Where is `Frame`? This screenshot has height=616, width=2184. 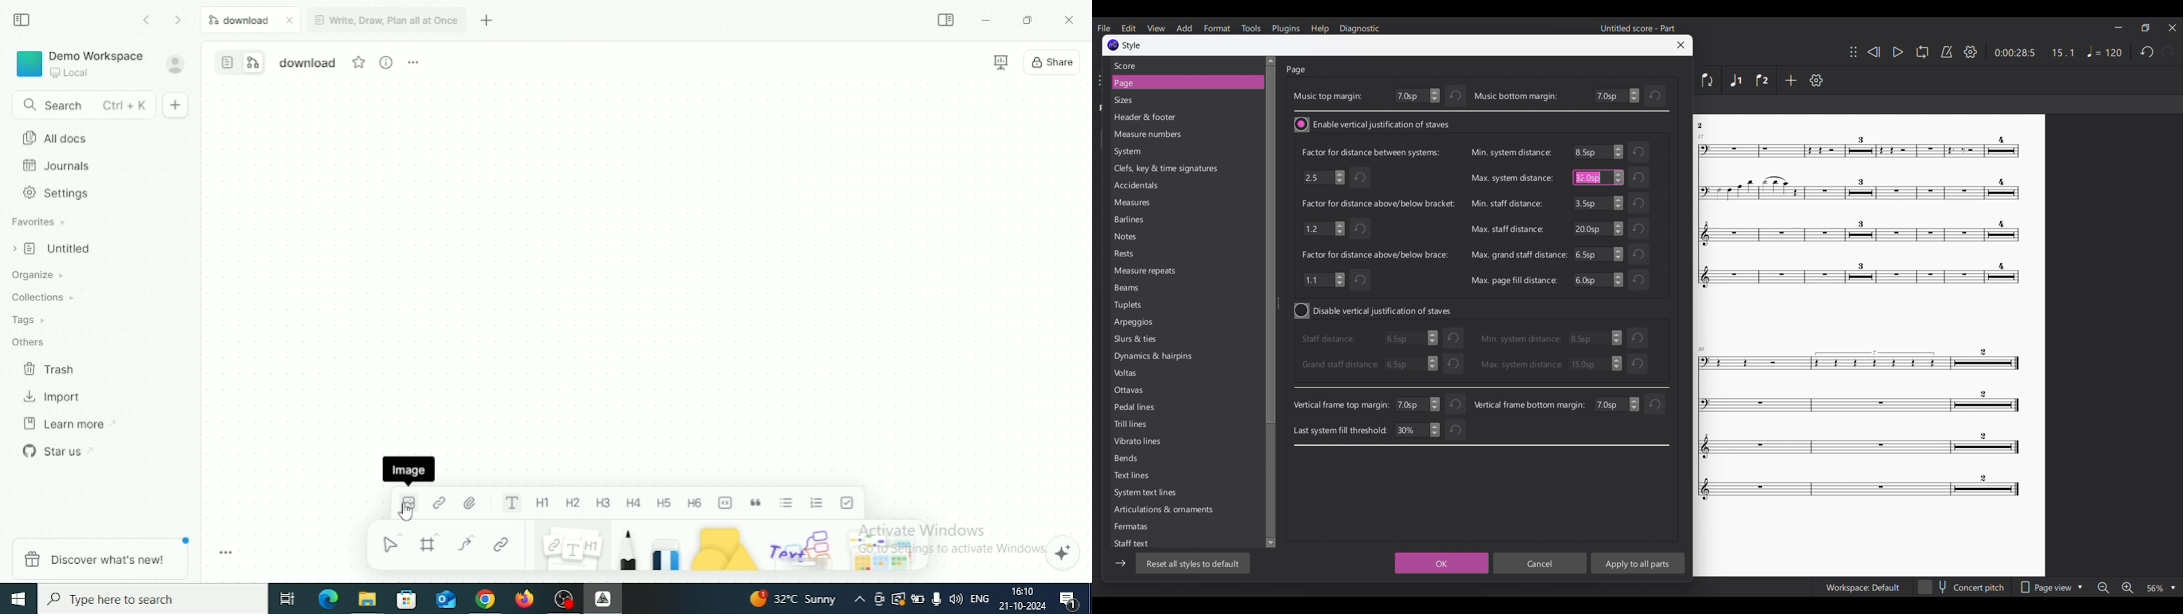 Frame is located at coordinates (432, 543).